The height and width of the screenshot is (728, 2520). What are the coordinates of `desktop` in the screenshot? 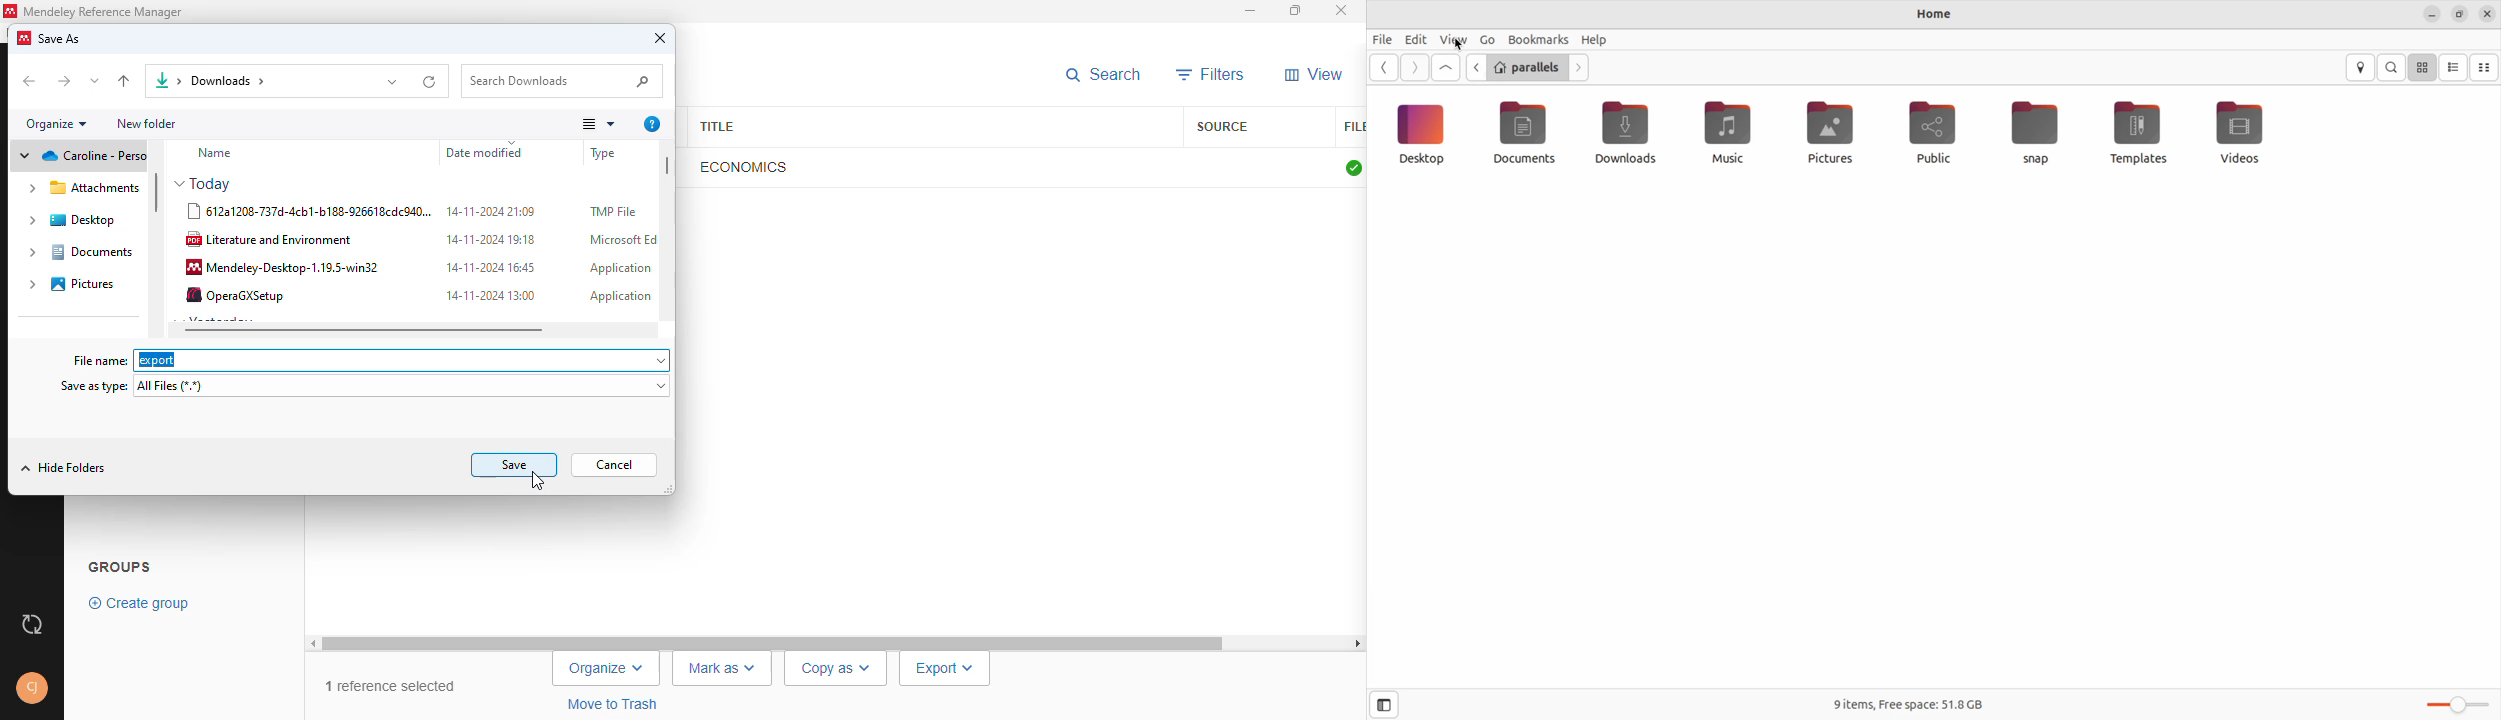 It's located at (73, 220).